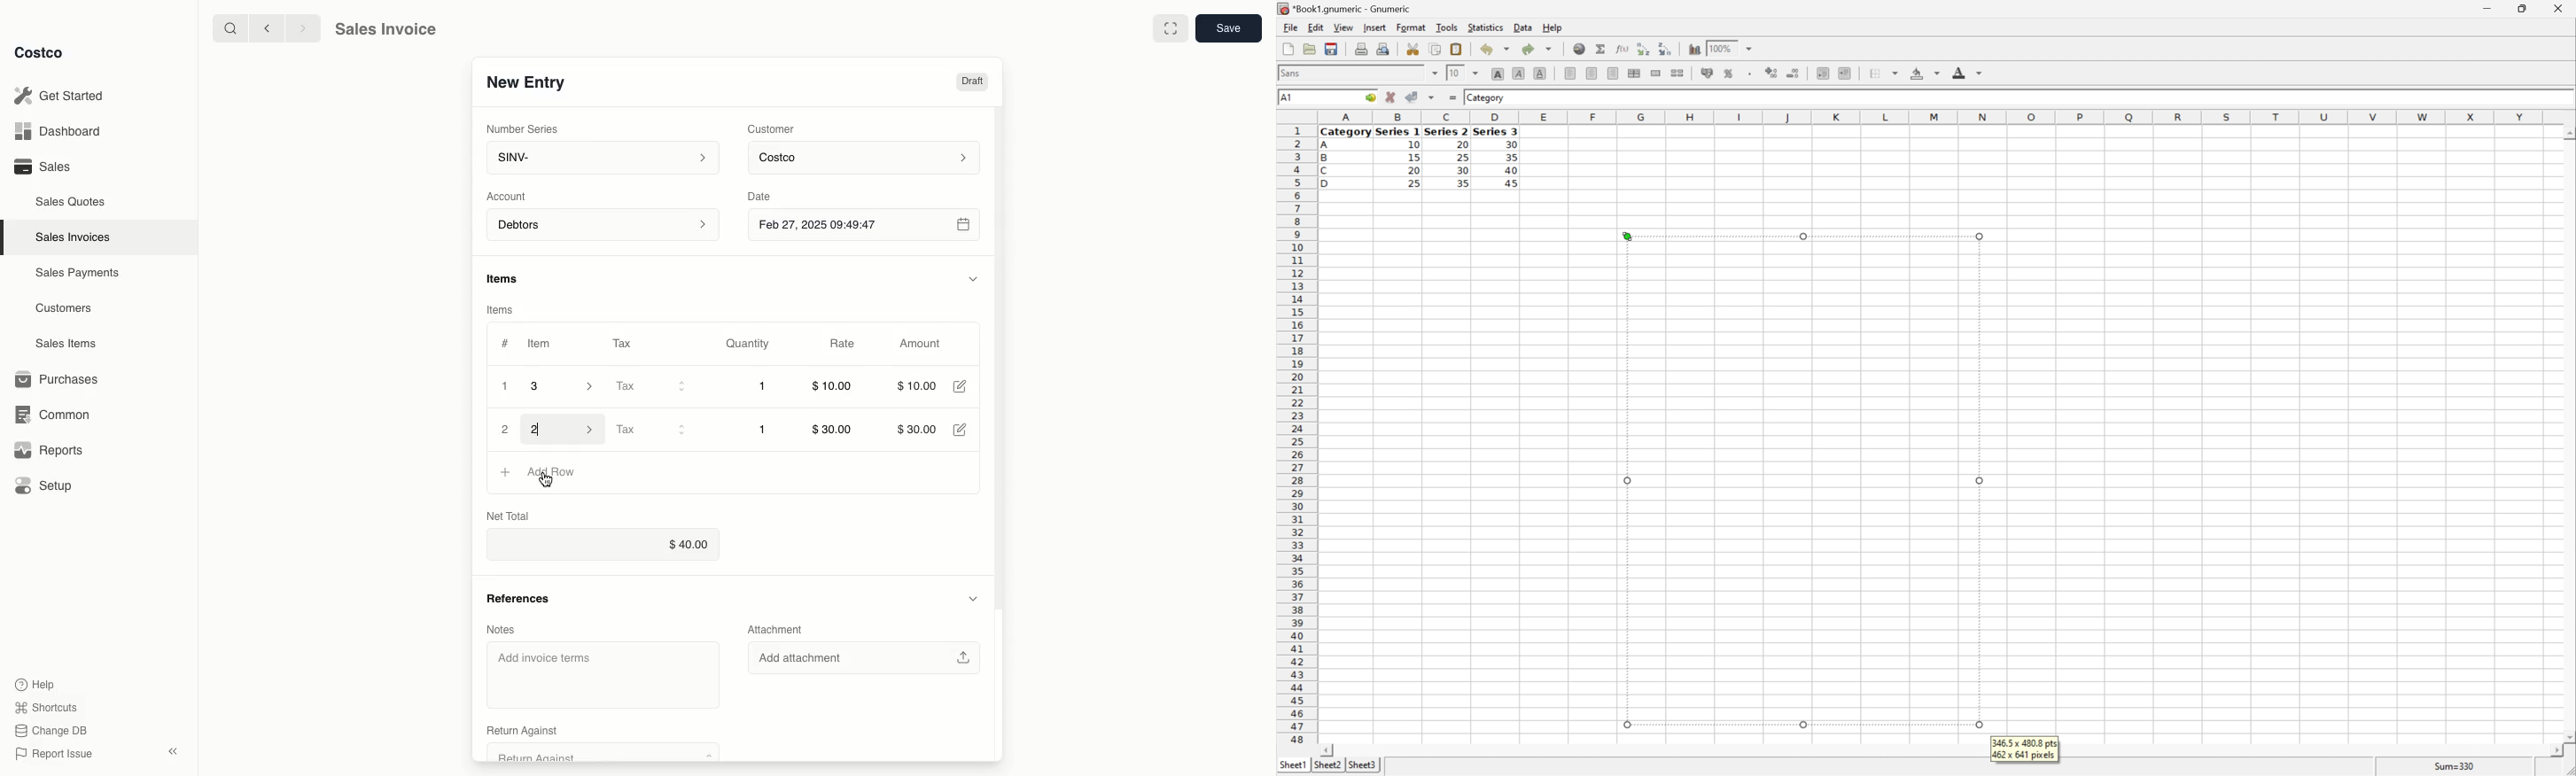 This screenshot has width=2576, height=784. What do you see at coordinates (921, 385) in the screenshot?
I see `$10.00` at bounding box center [921, 385].